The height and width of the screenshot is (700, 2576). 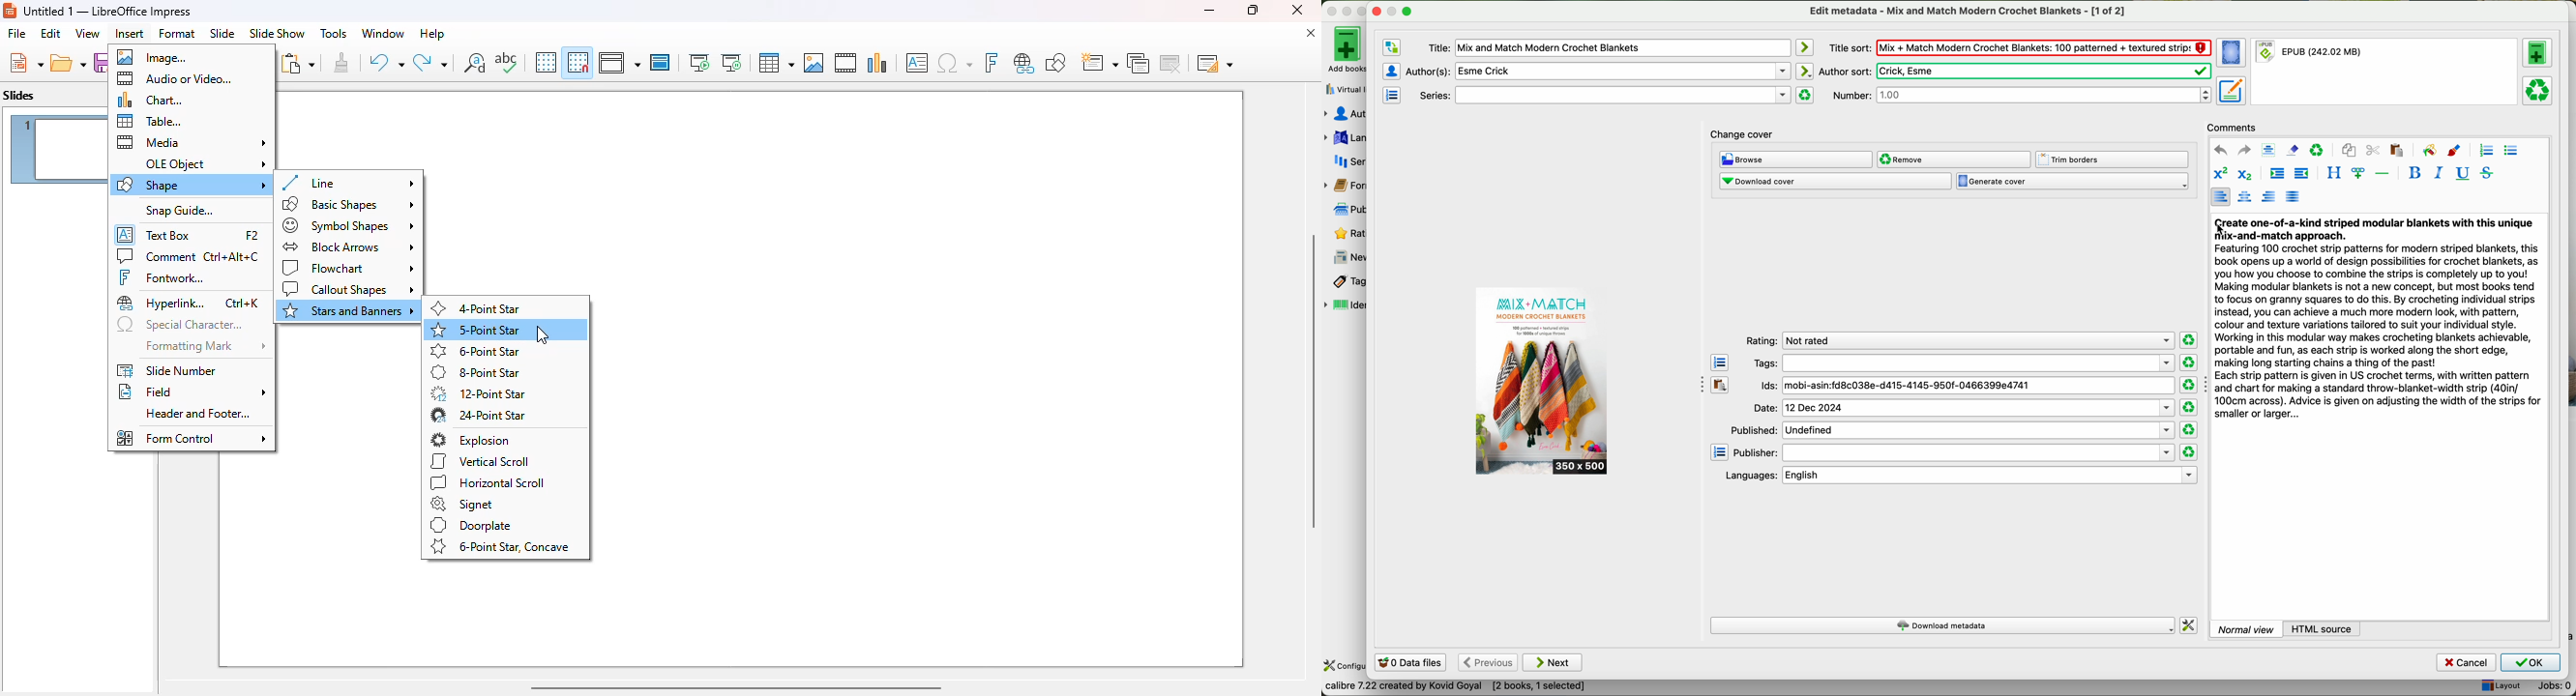 What do you see at coordinates (543, 334) in the screenshot?
I see `cursor` at bounding box center [543, 334].